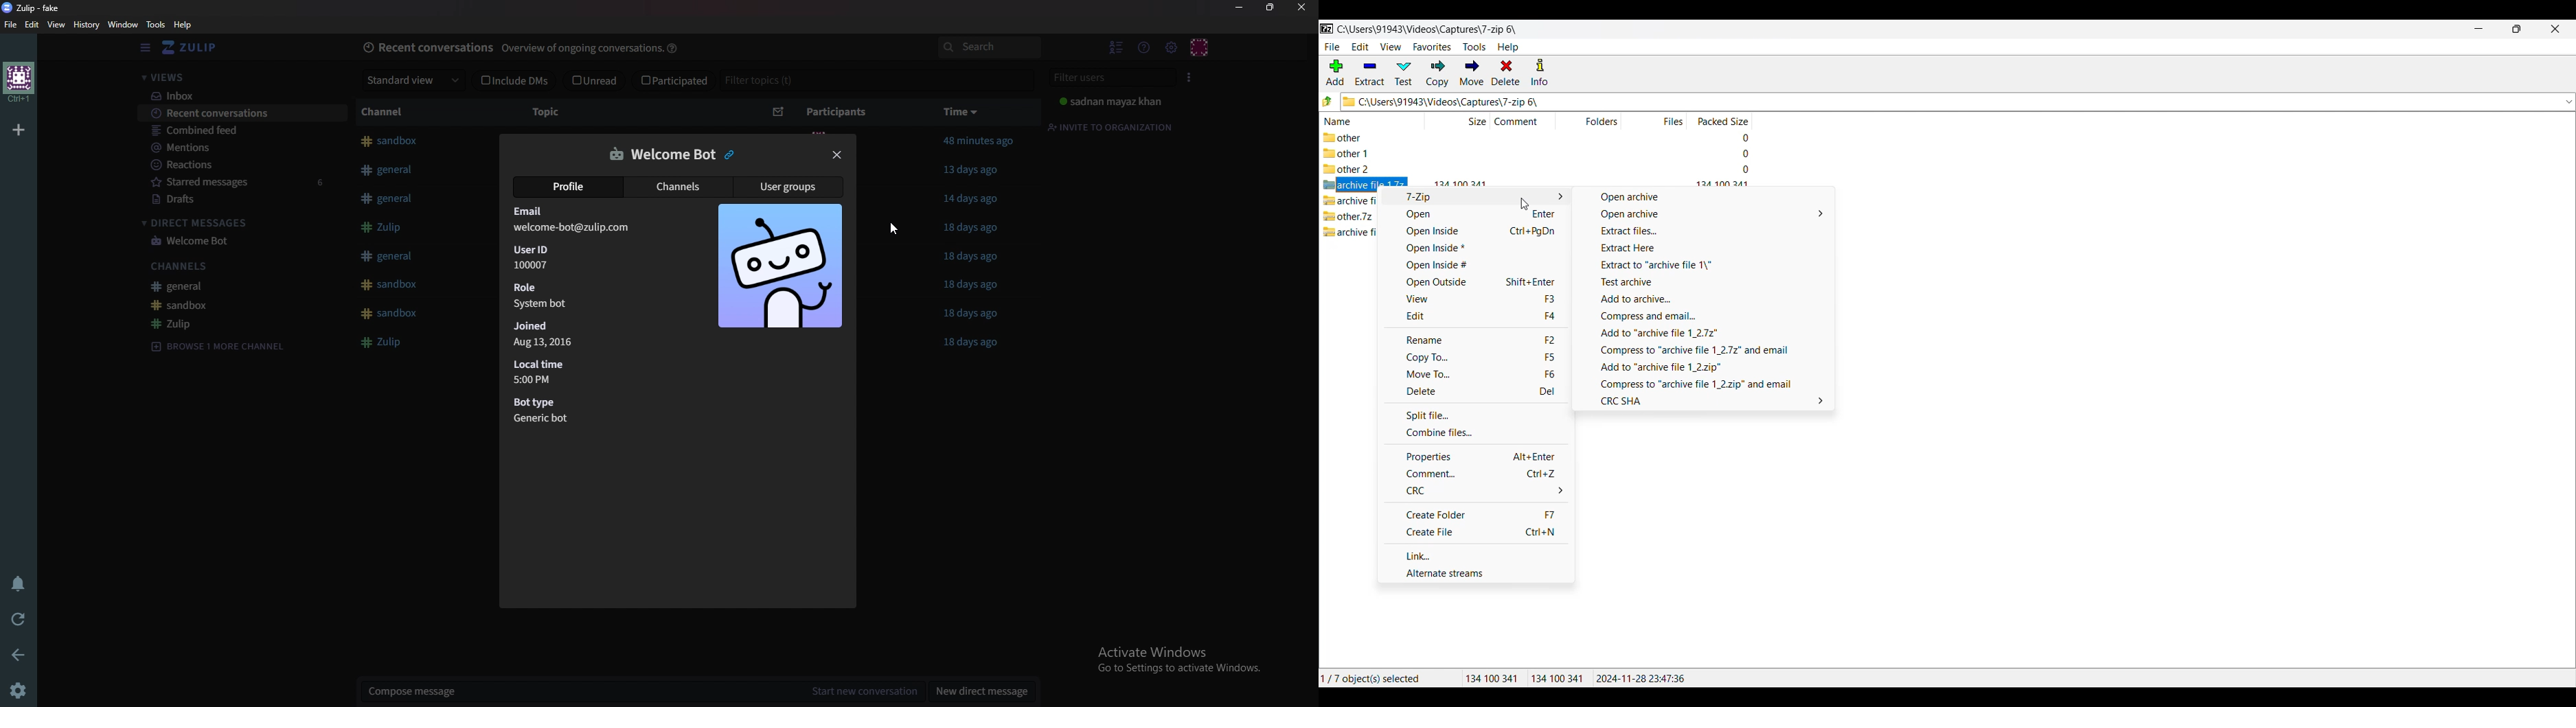 This screenshot has width=2576, height=728. What do you see at coordinates (1352, 154) in the screenshot?
I see `other 1 ` at bounding box center [1352, 154].